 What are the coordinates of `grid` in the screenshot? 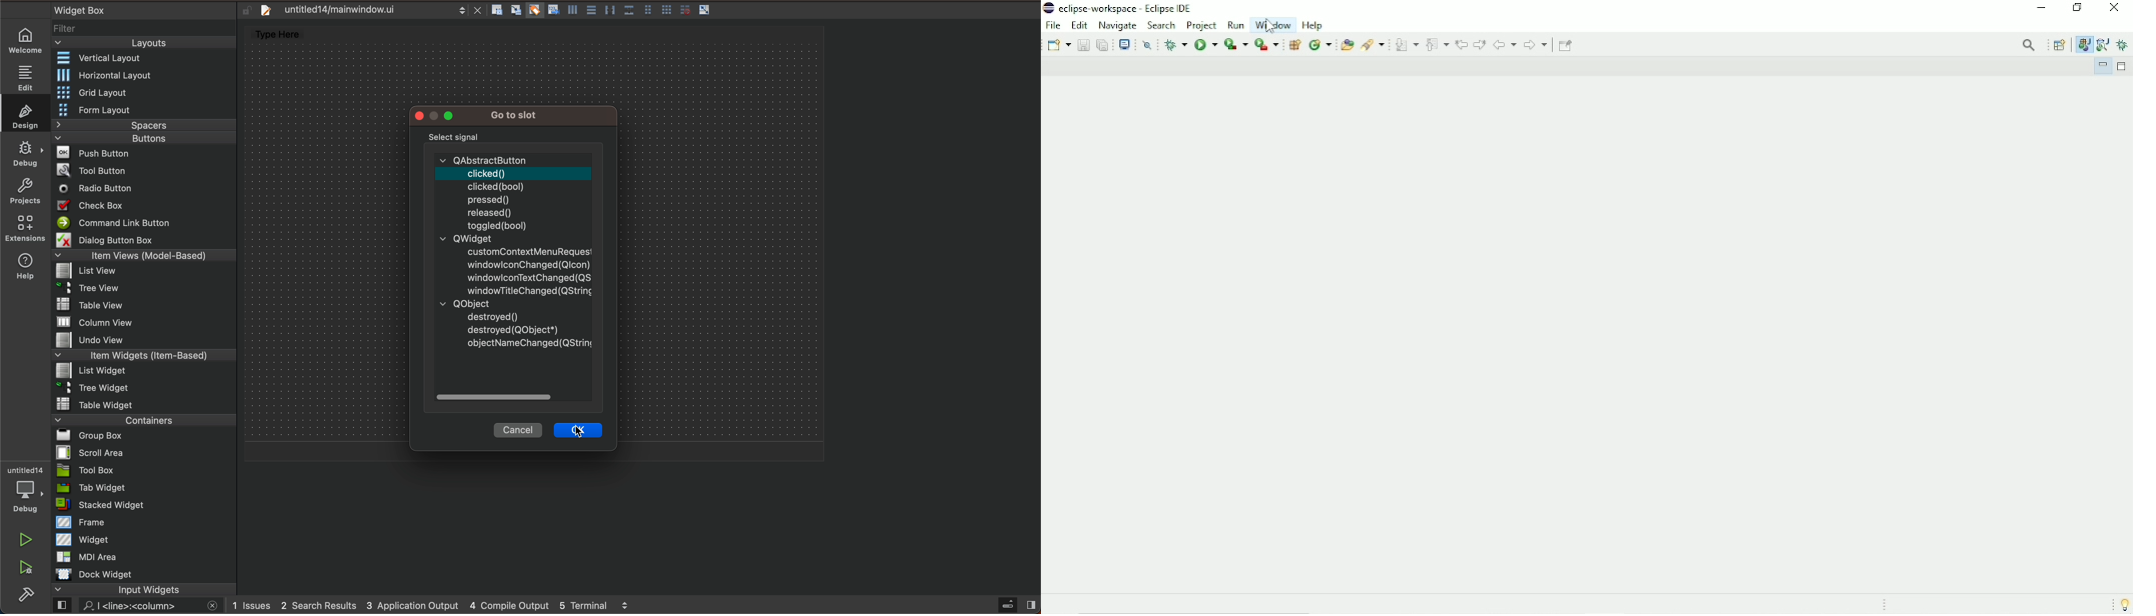 It's located at (145, 93).